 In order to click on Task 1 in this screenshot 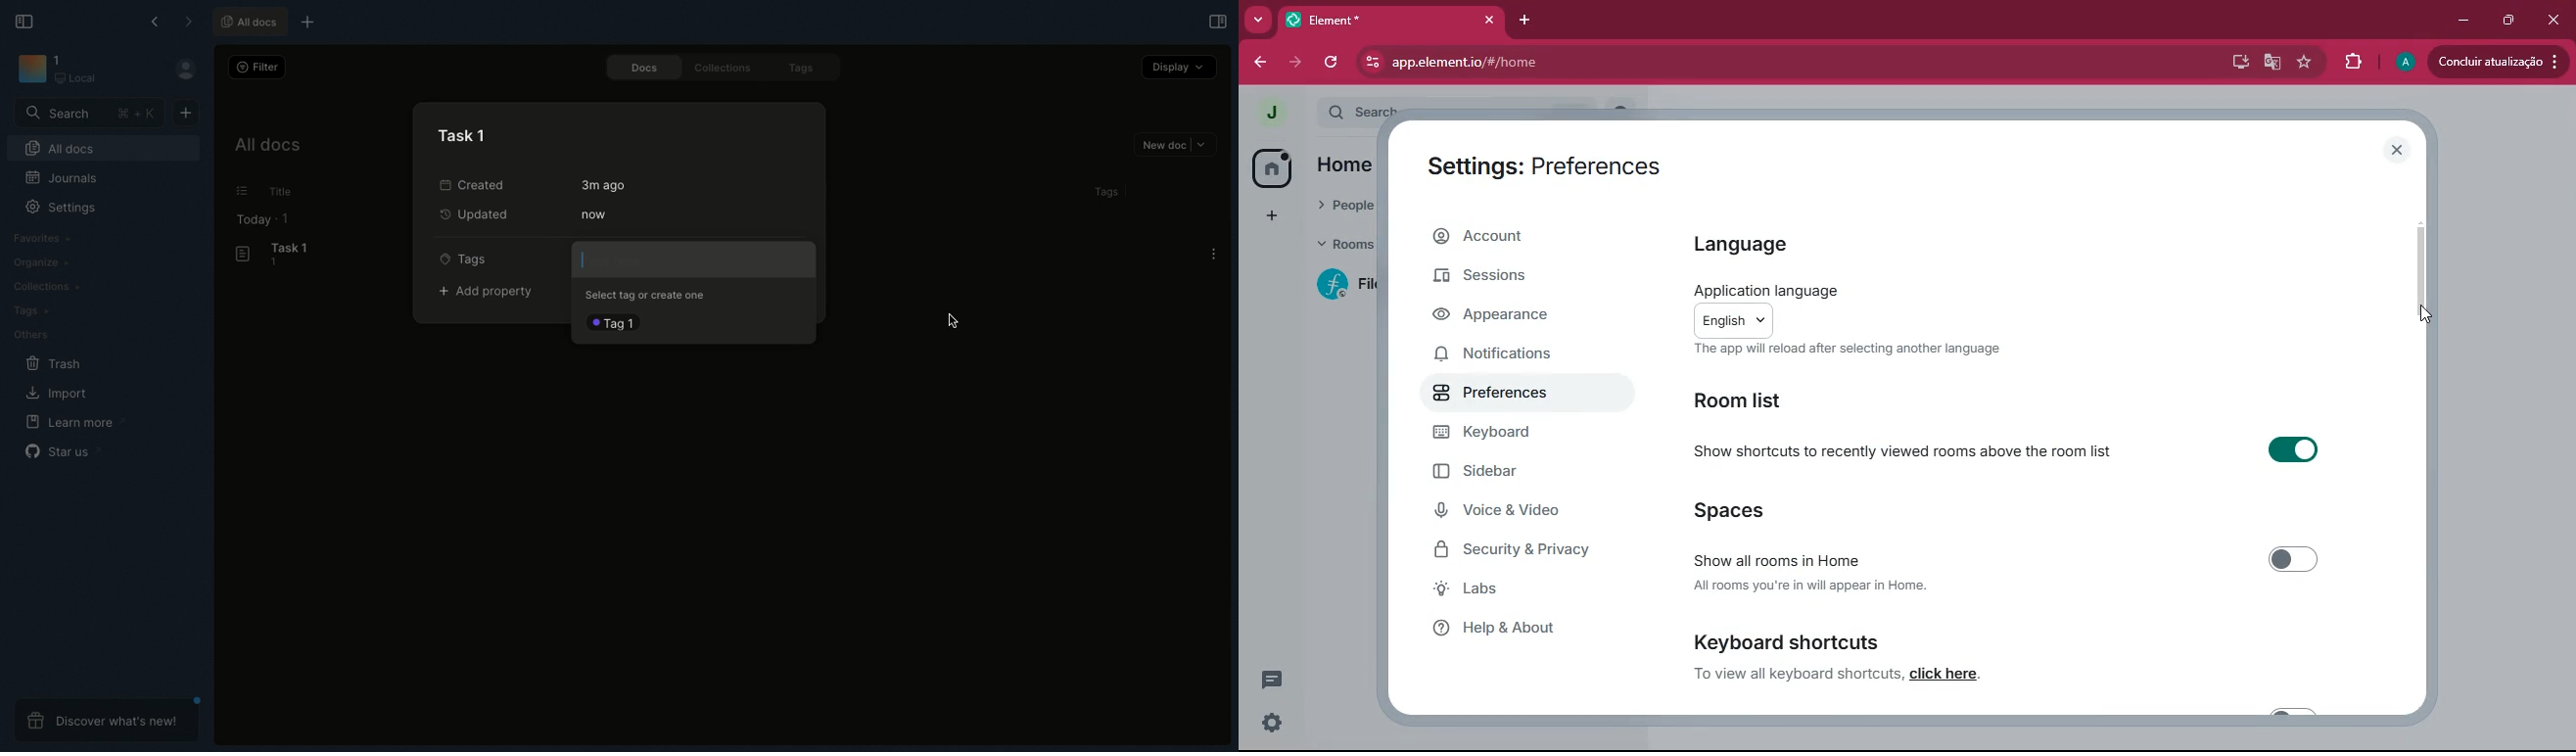, I will do `click(465, 134)`.